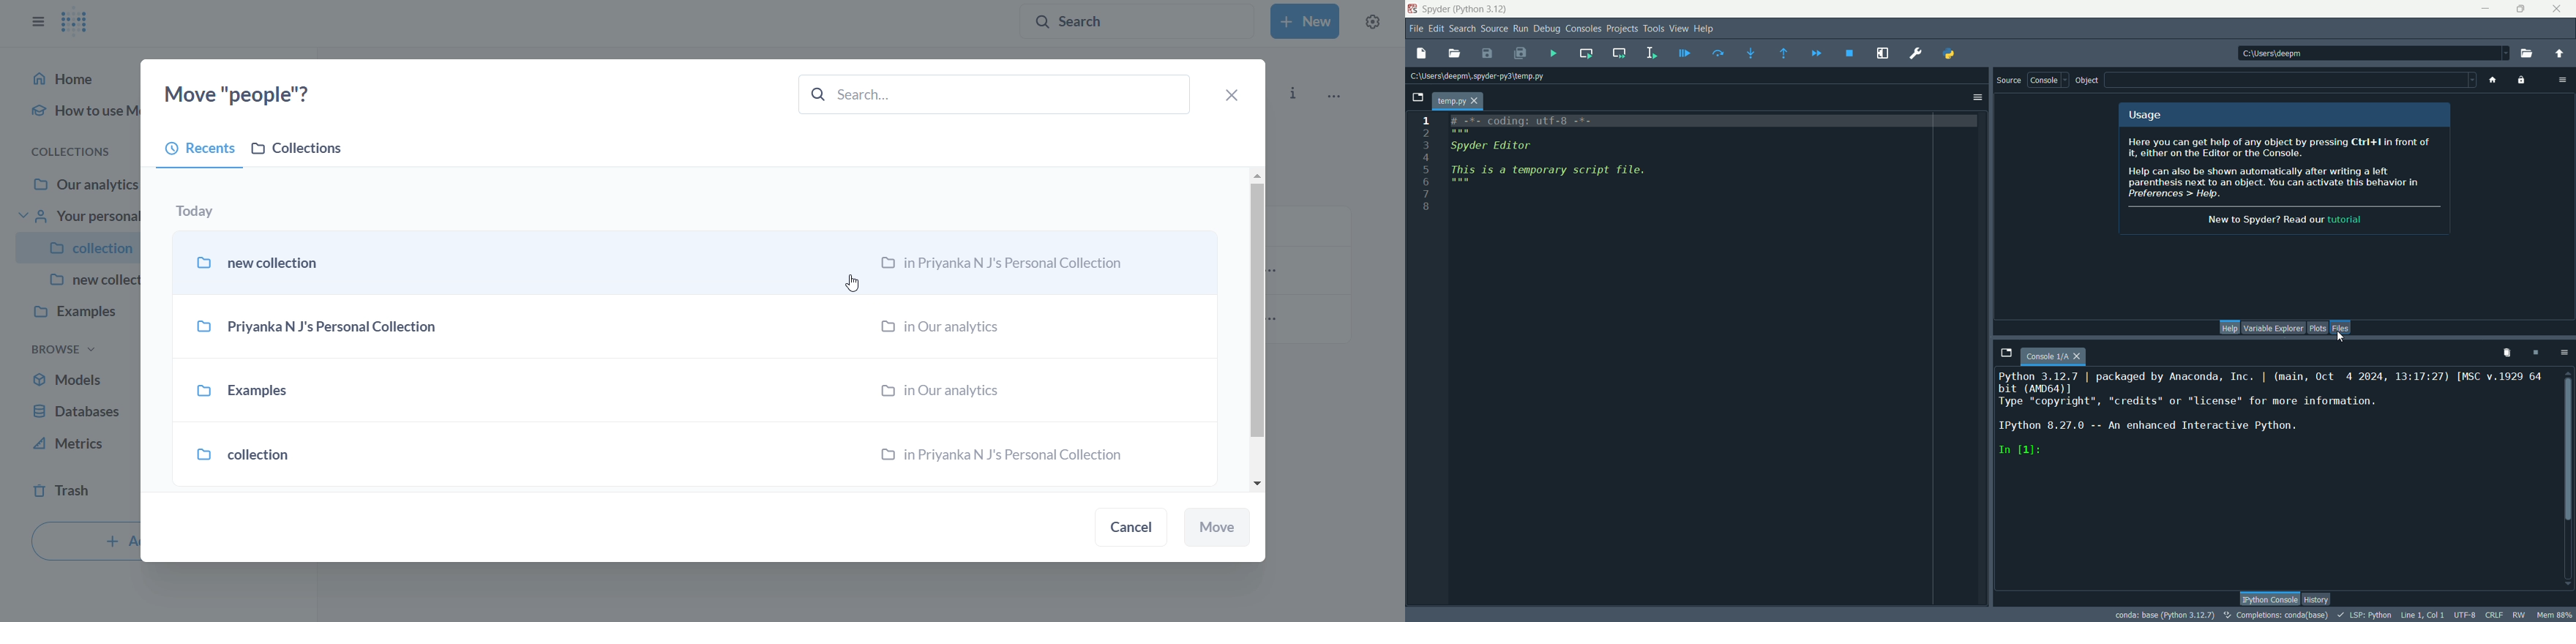 The image size is (2576, 644). I want to click on maximize current pane, so click(1882, 54).